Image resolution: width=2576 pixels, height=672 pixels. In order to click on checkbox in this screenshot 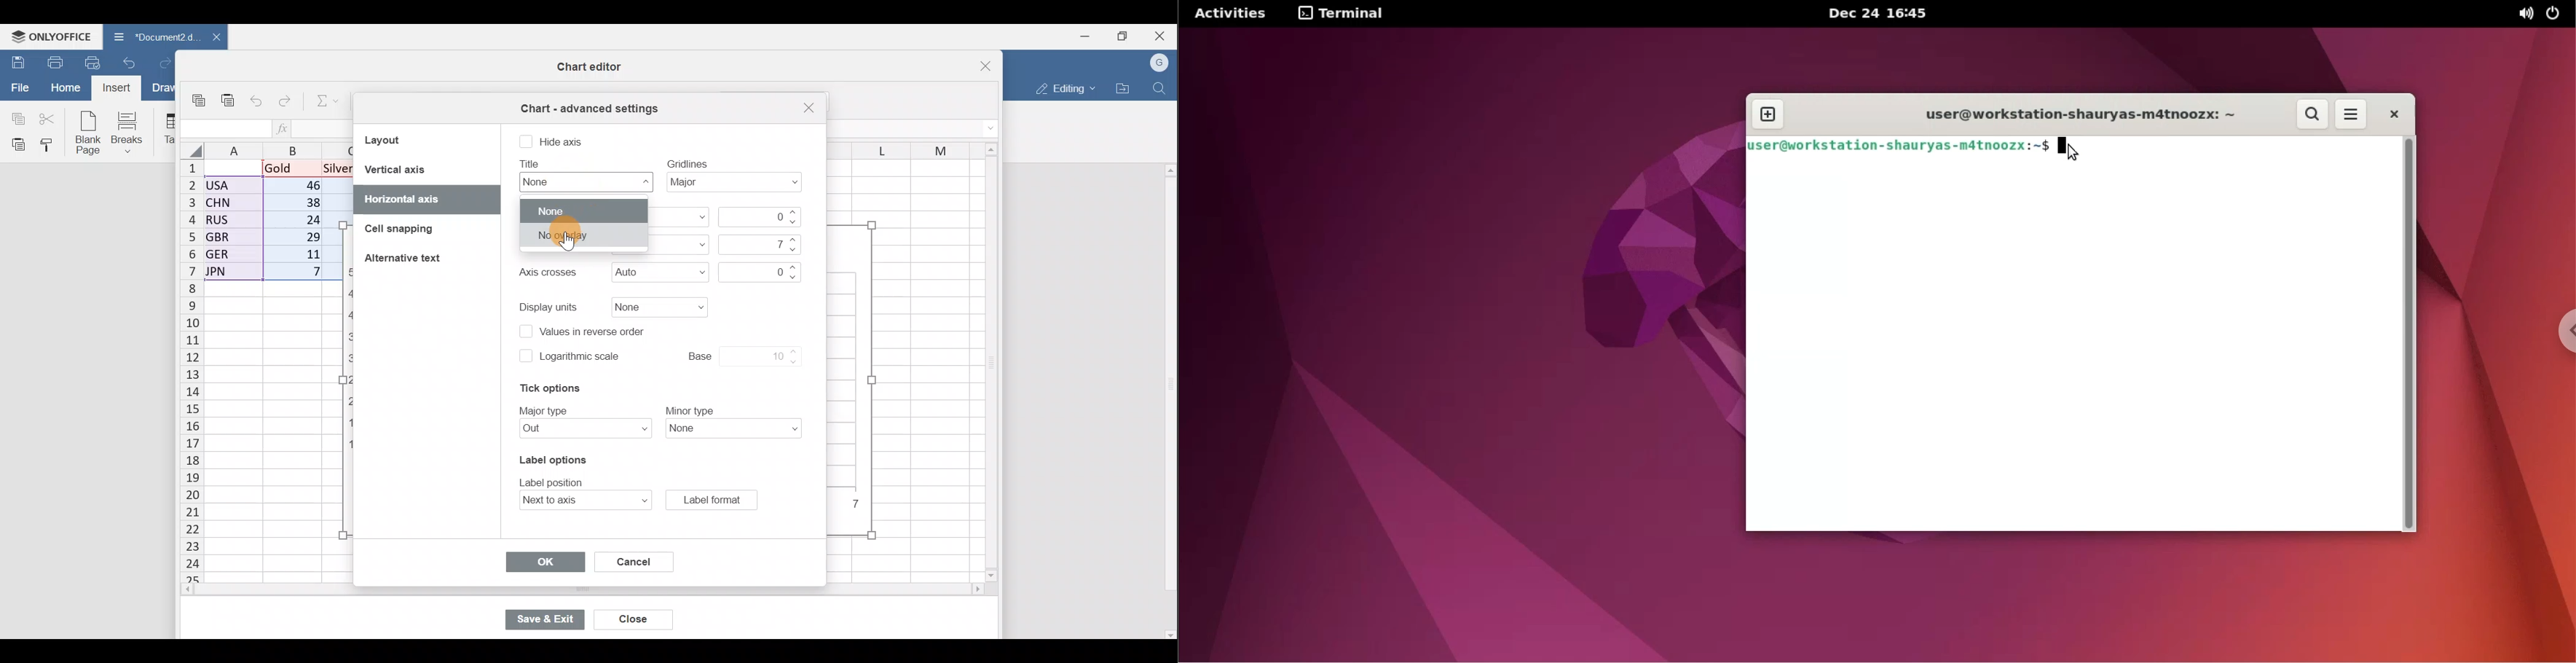, I will do `click(524, 333)`.